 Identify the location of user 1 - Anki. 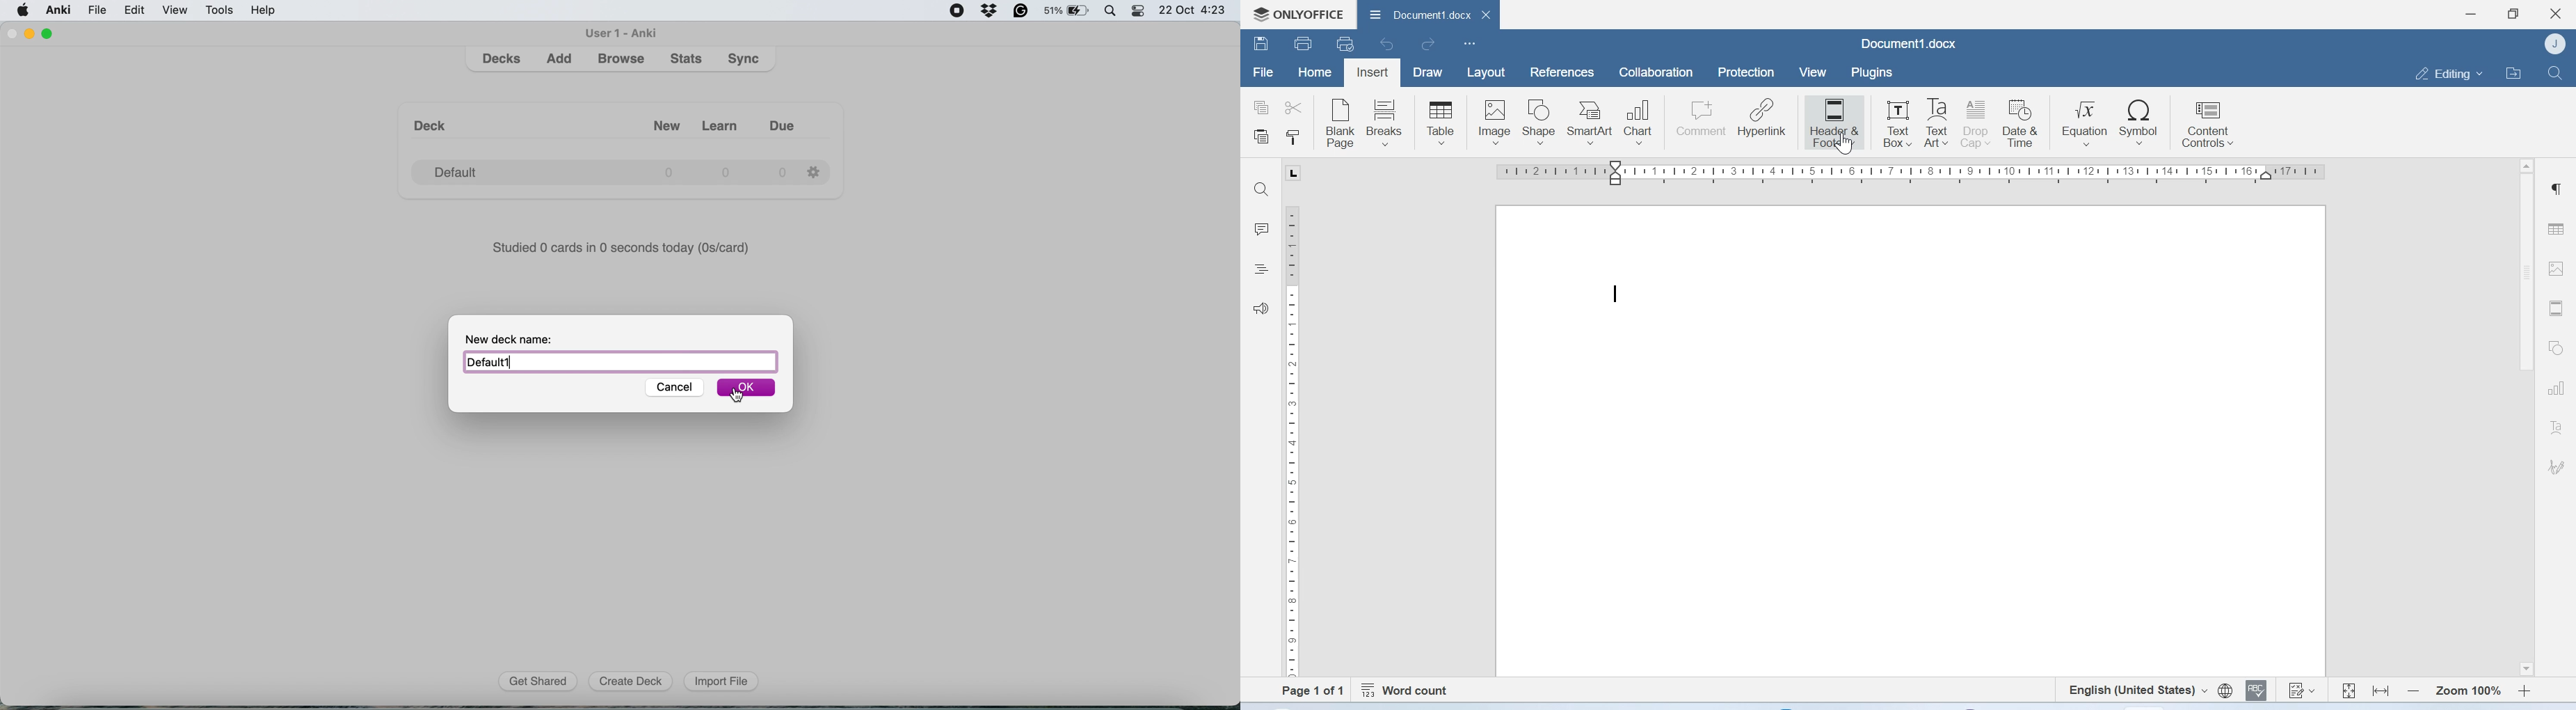
(622, 32).